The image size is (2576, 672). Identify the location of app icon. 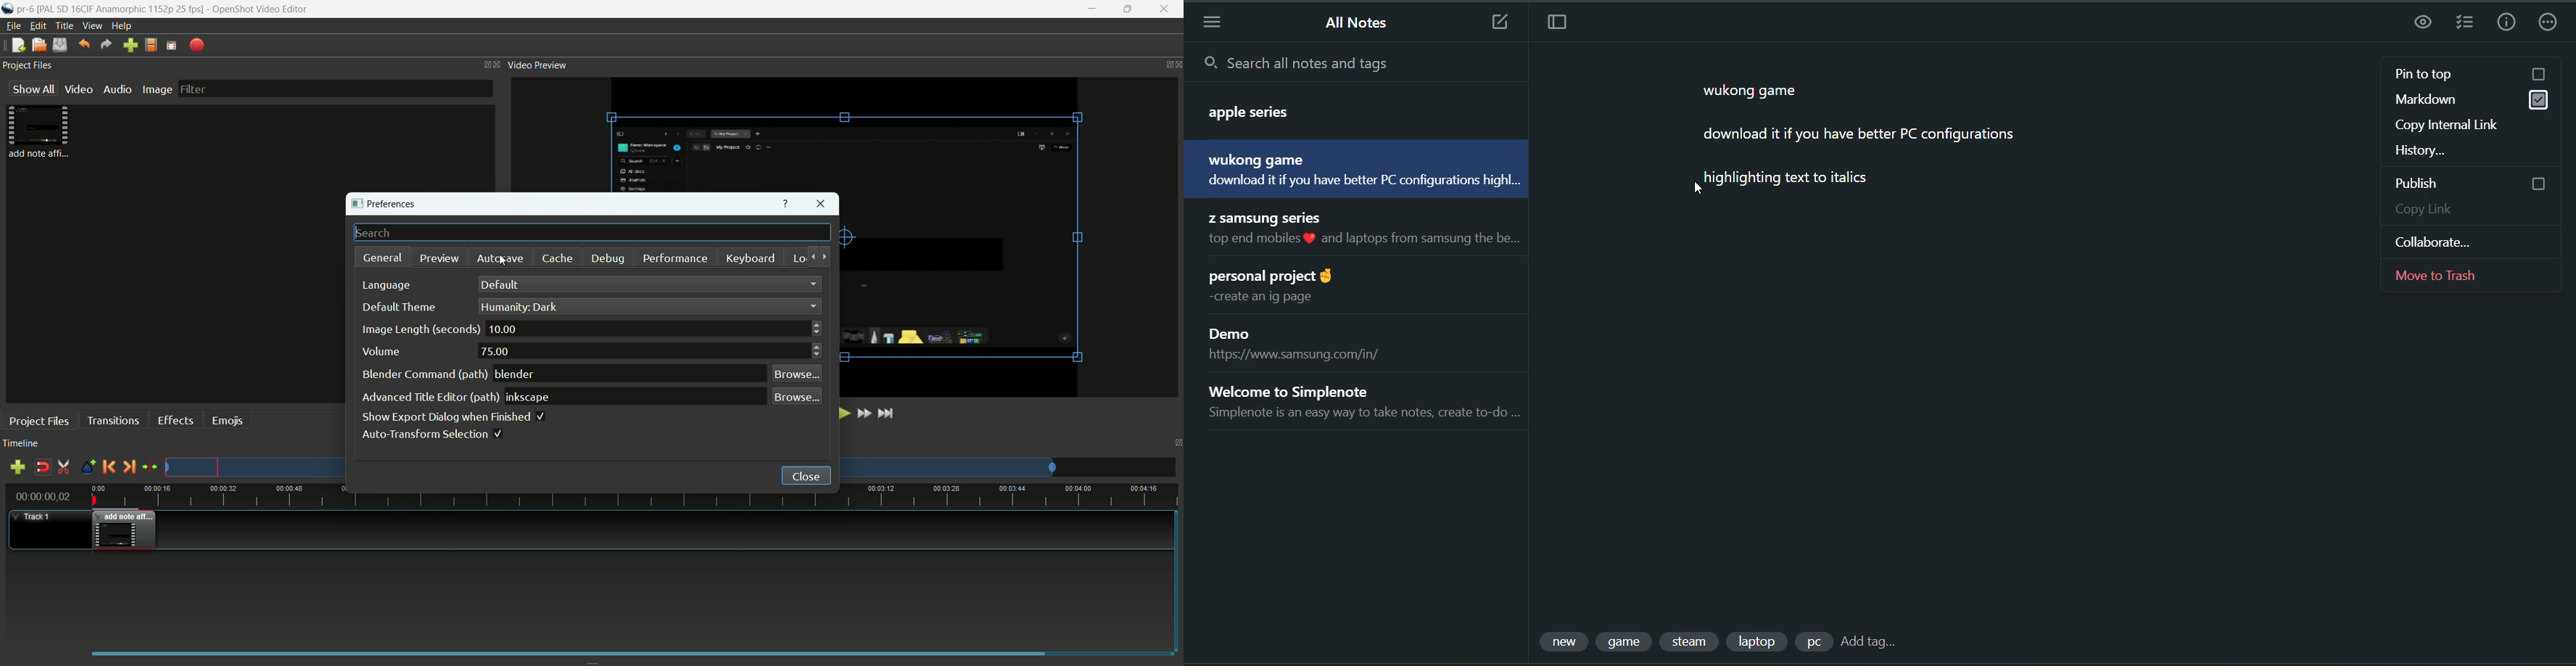
(7, 10).